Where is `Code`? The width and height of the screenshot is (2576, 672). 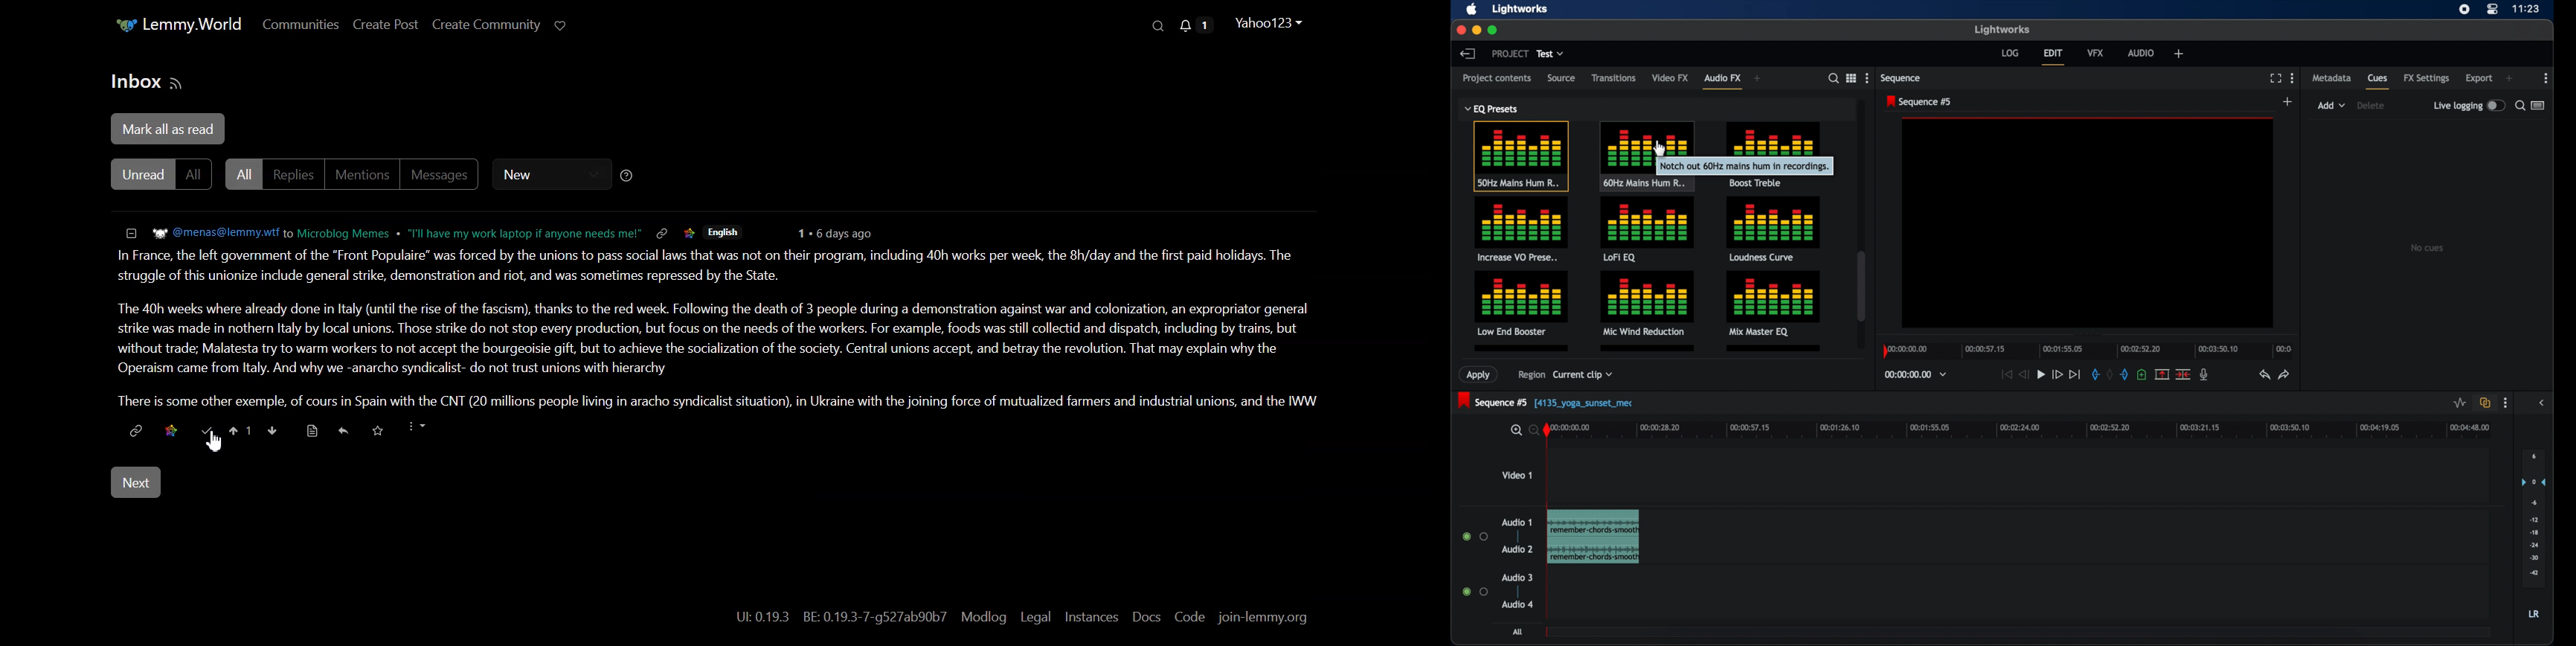
Code is located at coordinates (1188, 618).